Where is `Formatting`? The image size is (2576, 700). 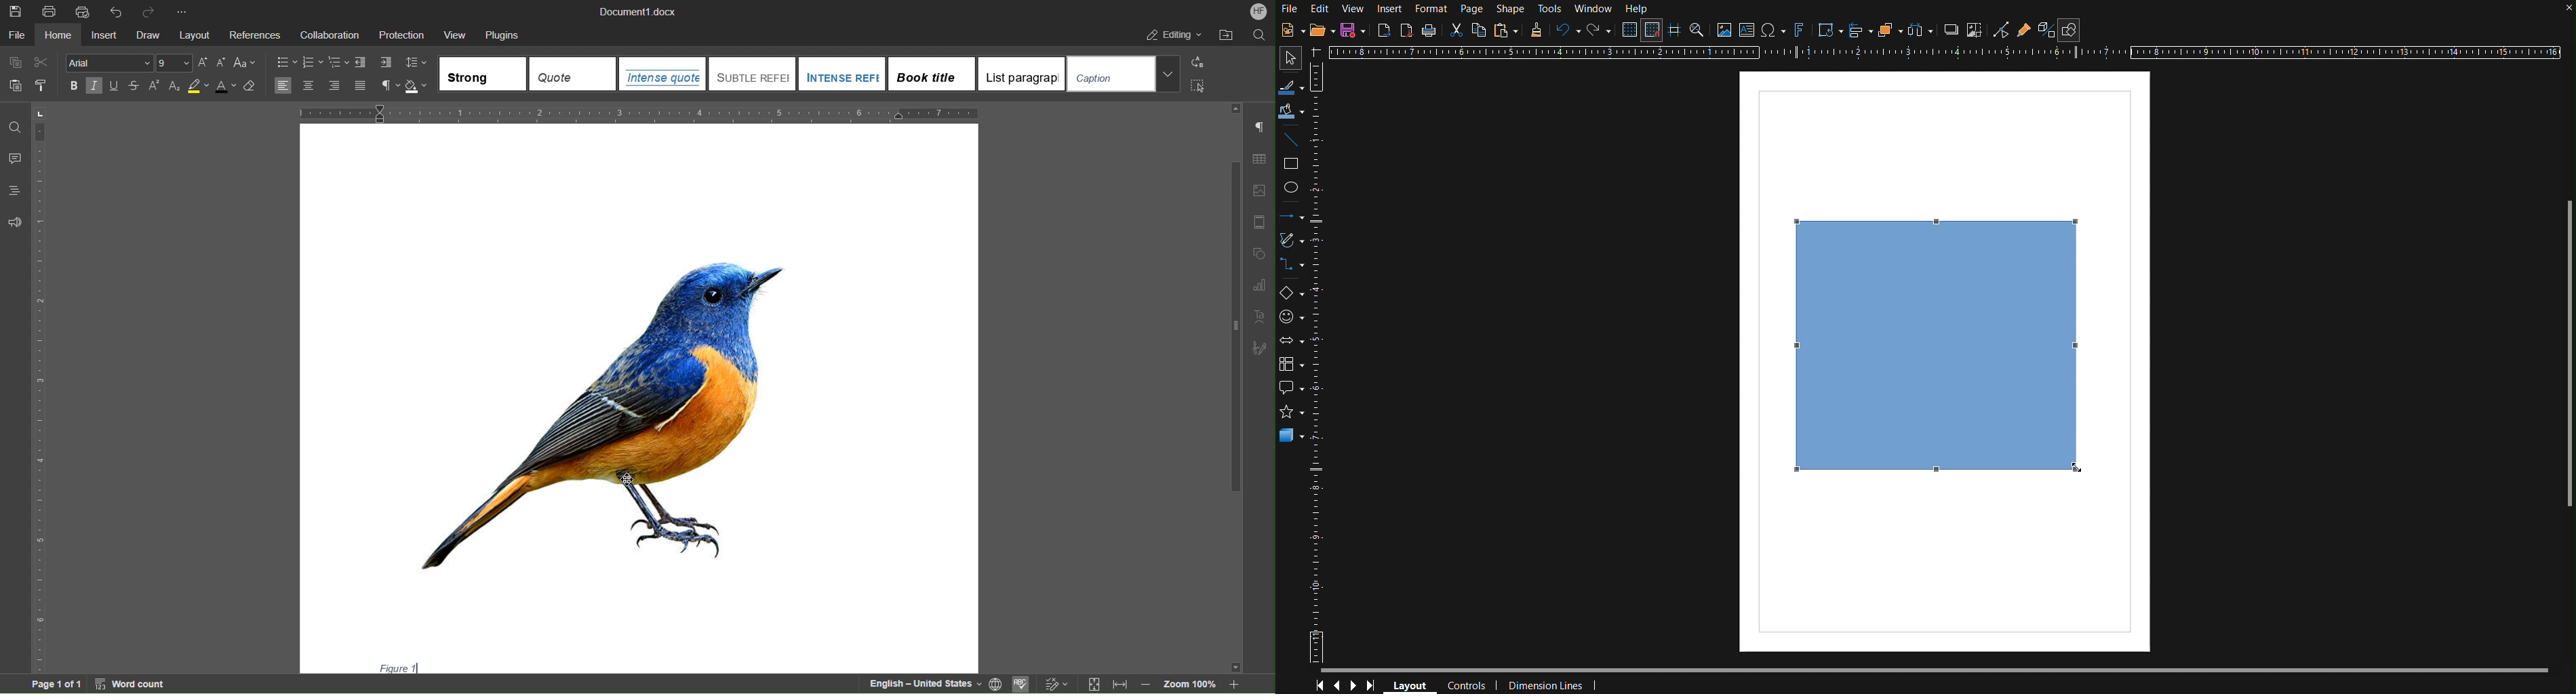
Formatting is located at coordinates (1535, 30).